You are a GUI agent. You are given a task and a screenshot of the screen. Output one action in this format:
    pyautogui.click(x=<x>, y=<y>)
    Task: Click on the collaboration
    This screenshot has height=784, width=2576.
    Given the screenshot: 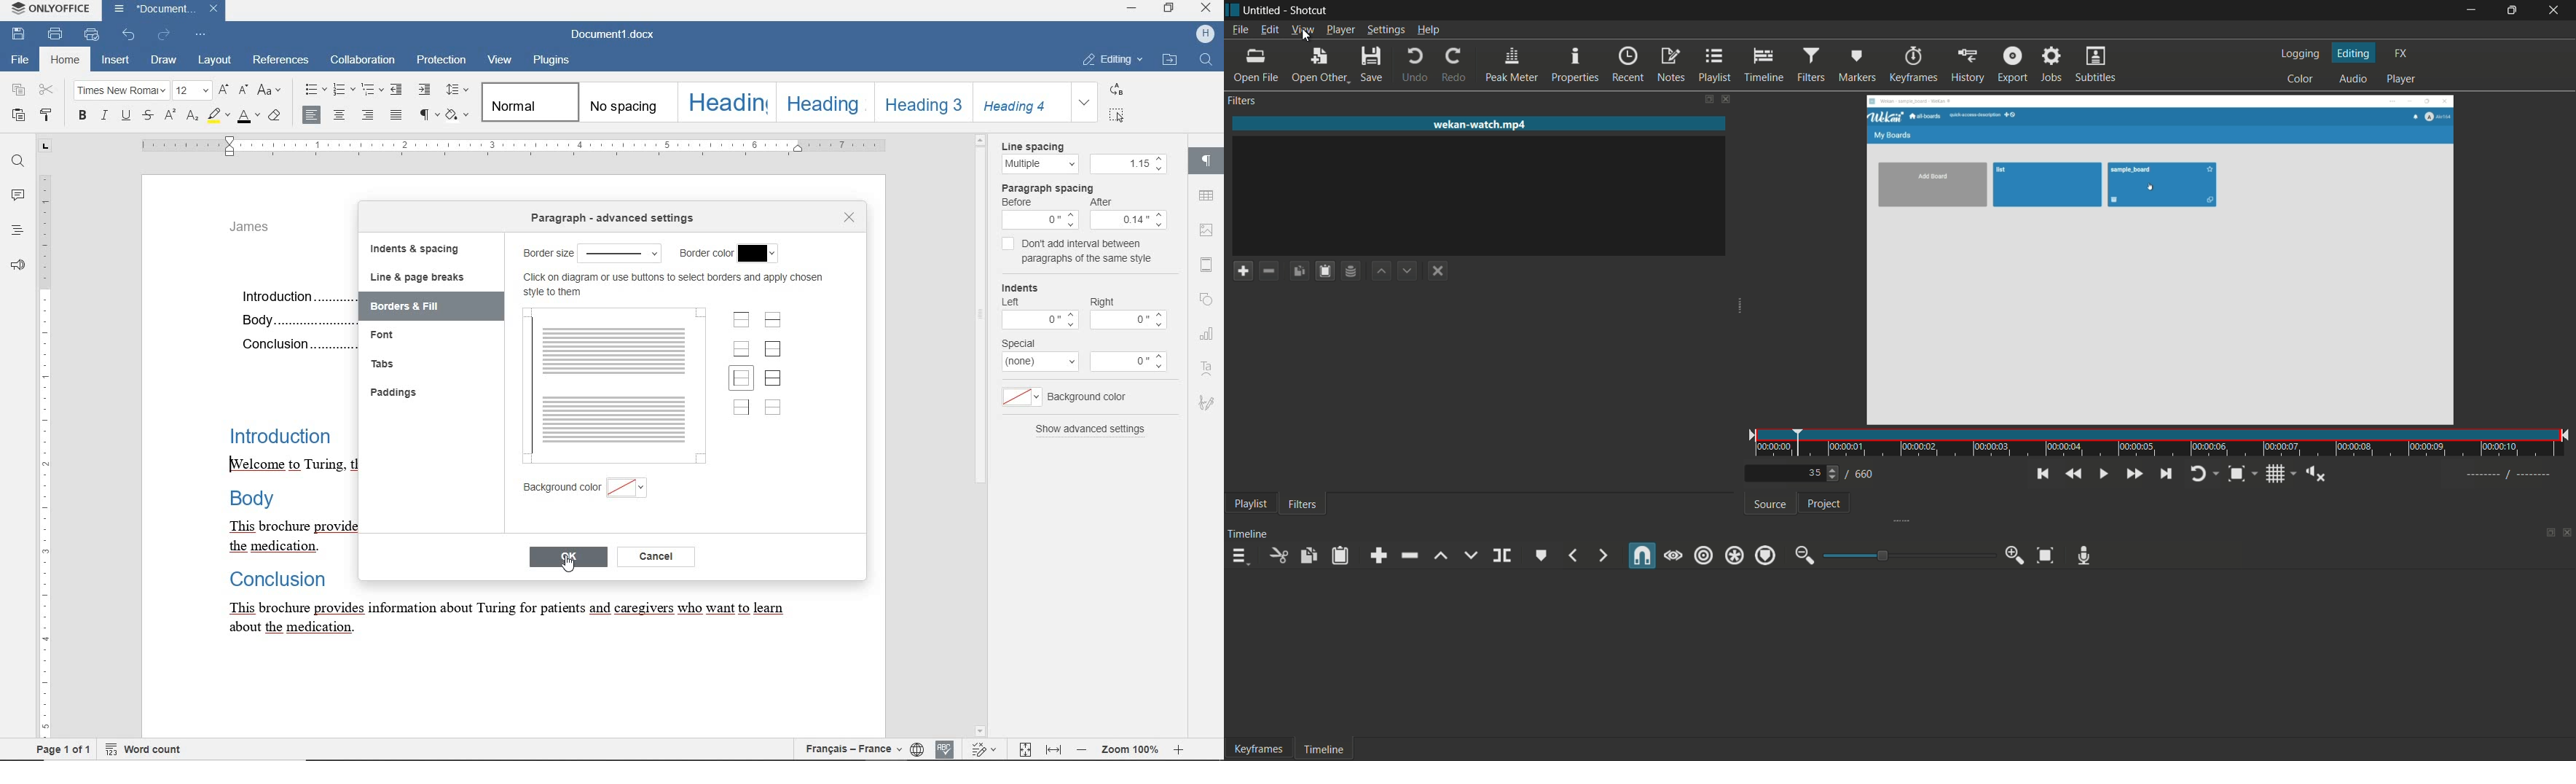 What is the action you would take?
    pyautogui.click(x=361, y=60)
    